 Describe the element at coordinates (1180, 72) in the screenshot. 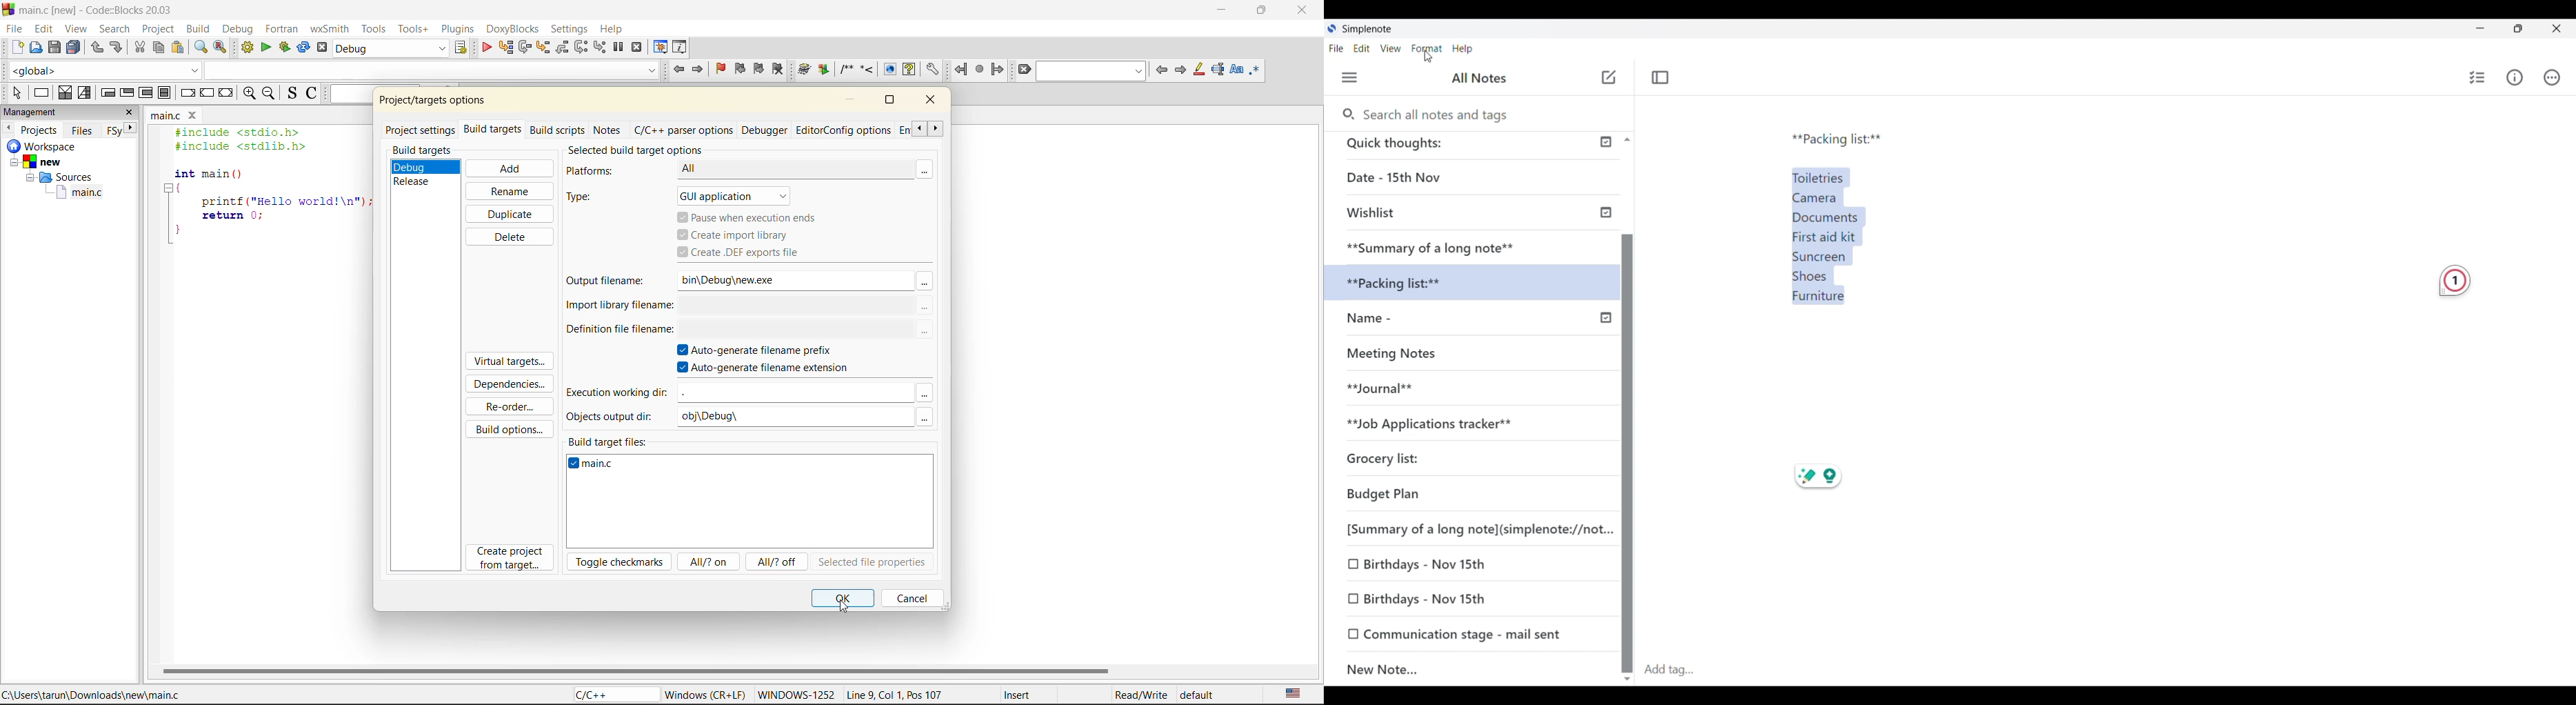

I see `next` at that location.